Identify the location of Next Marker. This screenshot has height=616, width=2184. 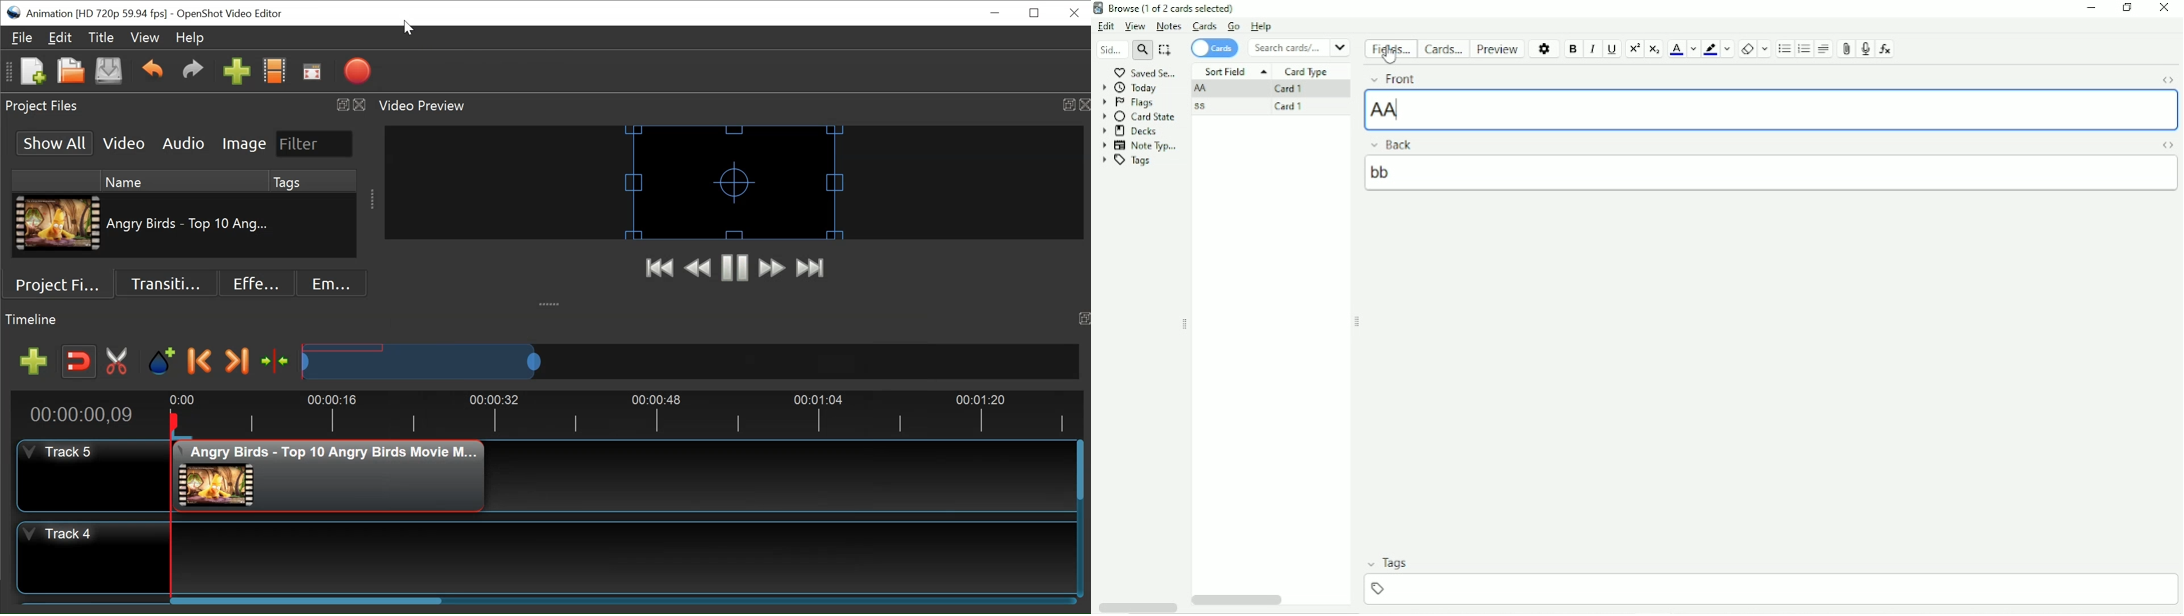
(238, 362).